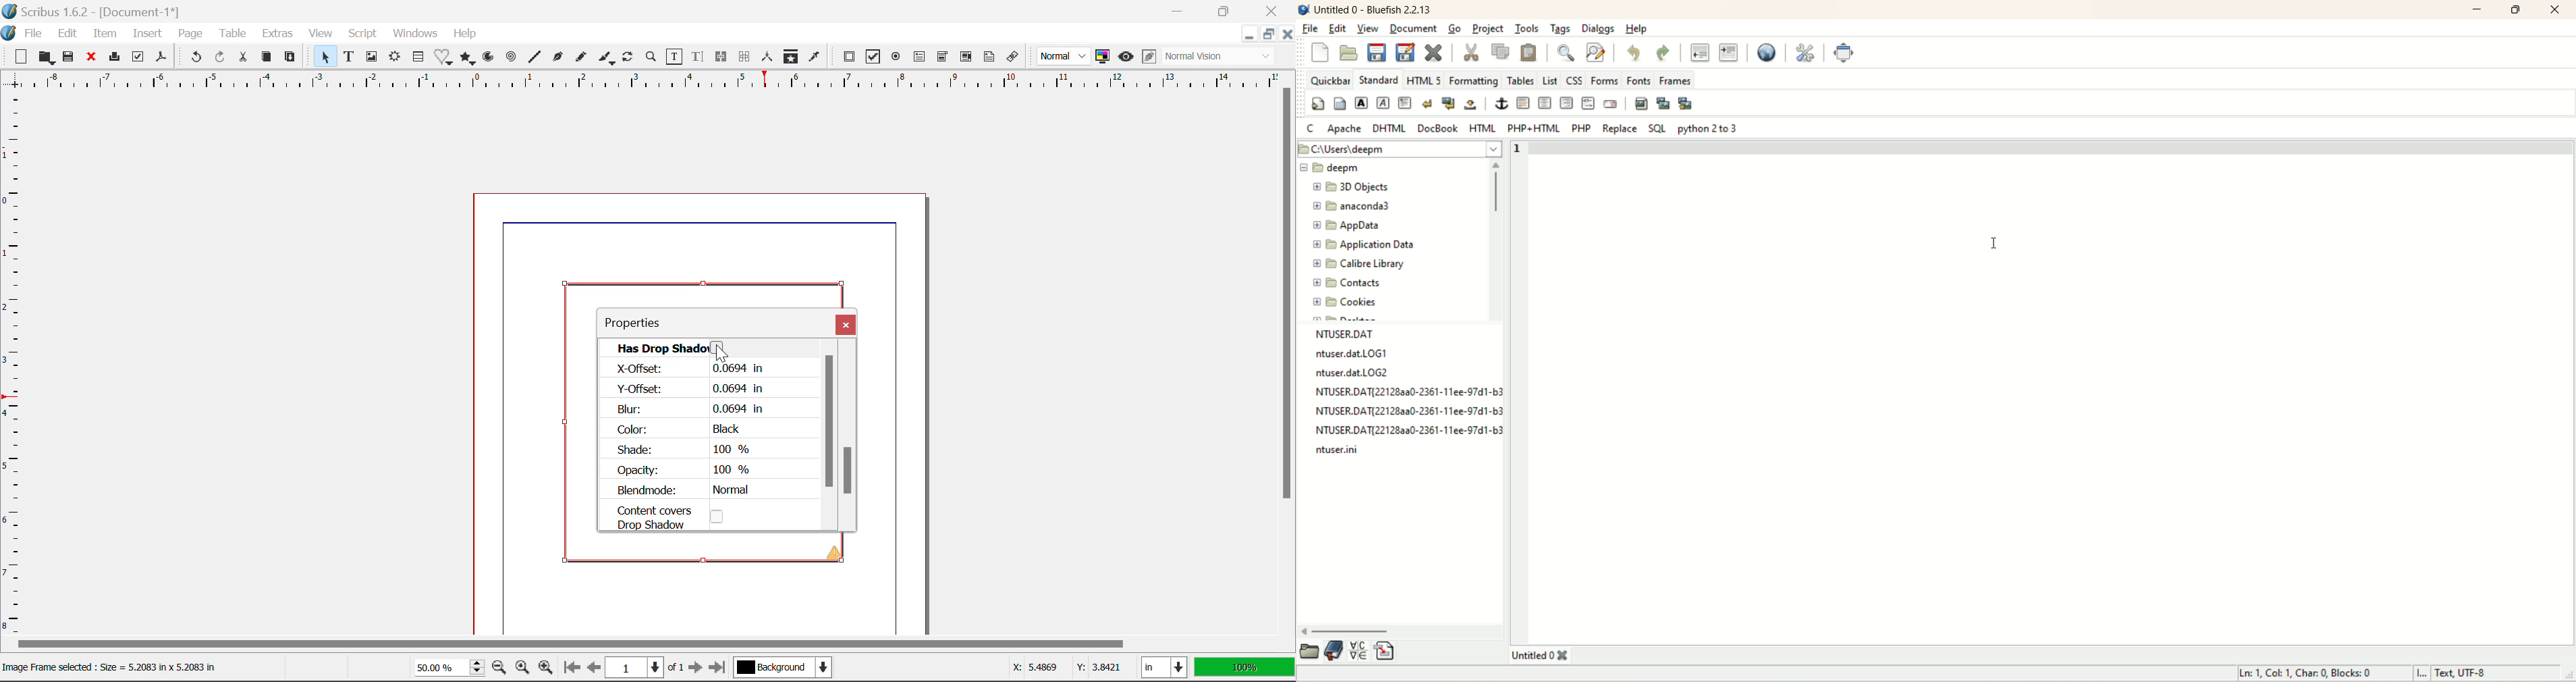 The image size is (2576, 700). I want to click on Item, so click(105, 34).